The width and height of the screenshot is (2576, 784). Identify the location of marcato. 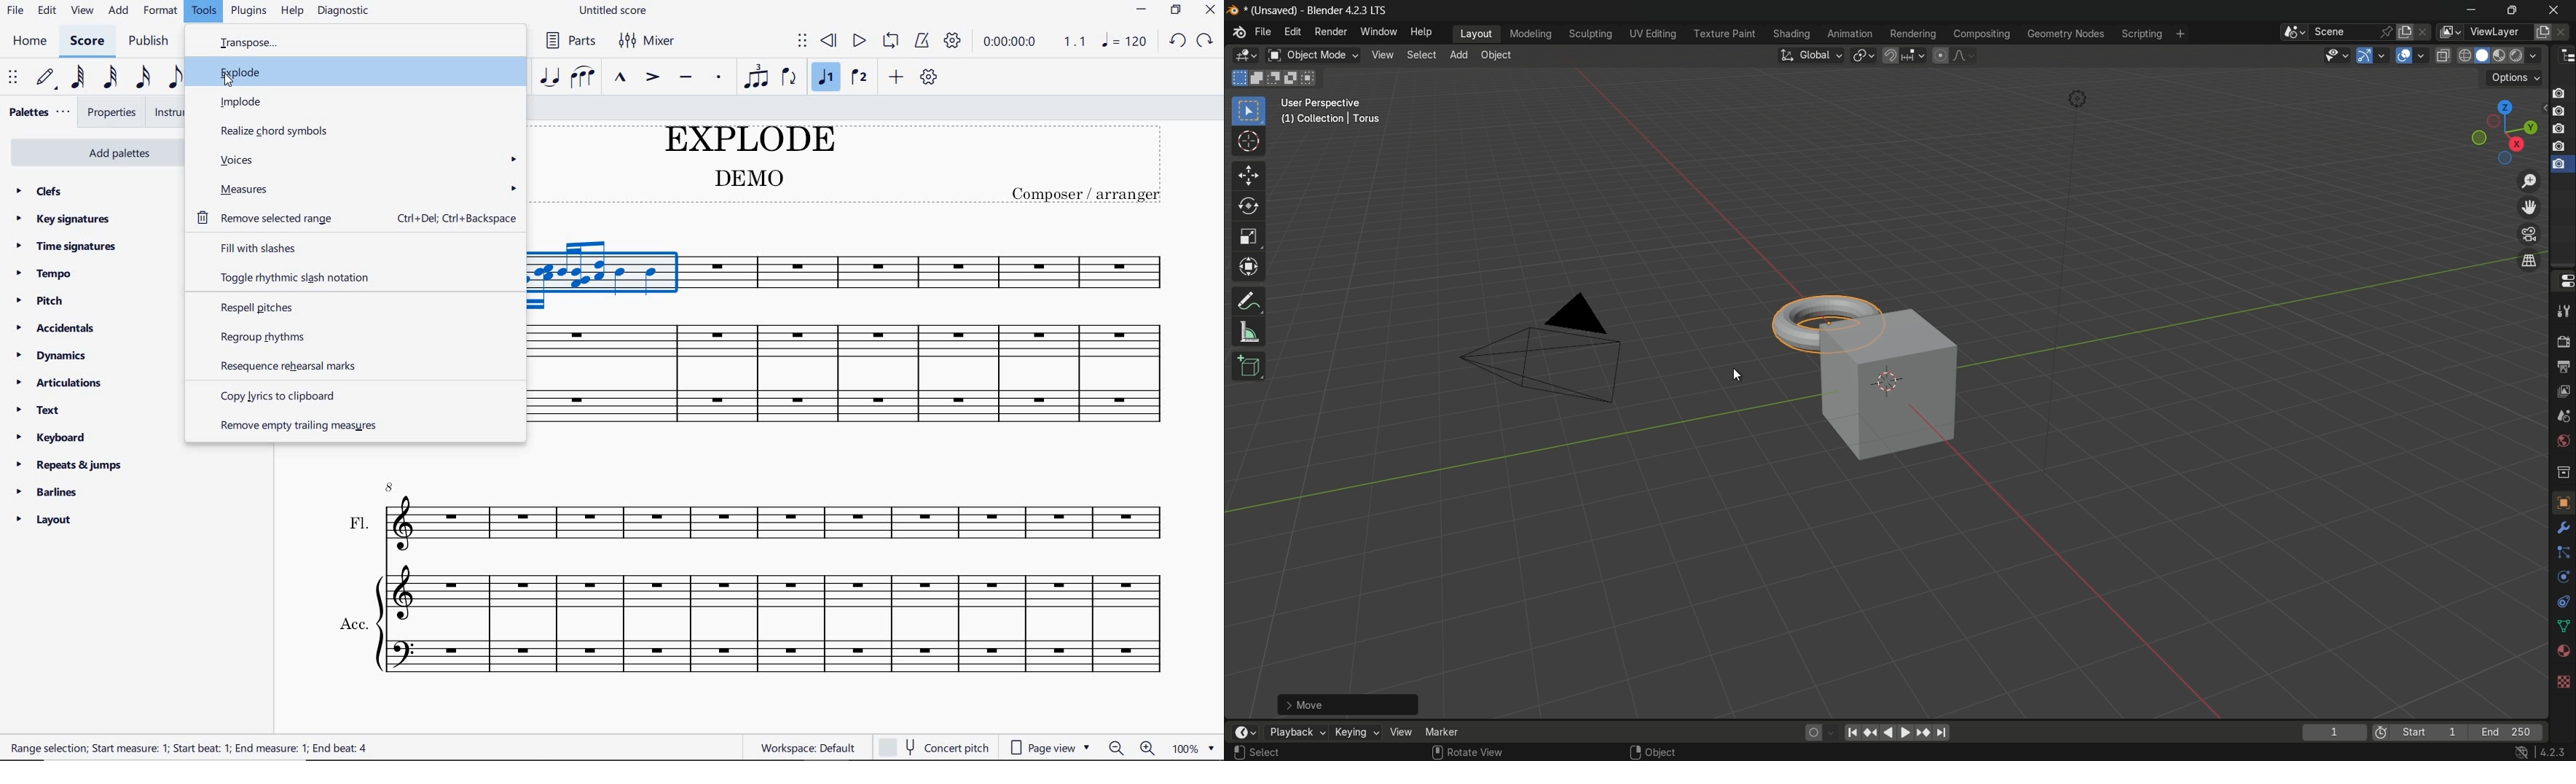
(619, 78).